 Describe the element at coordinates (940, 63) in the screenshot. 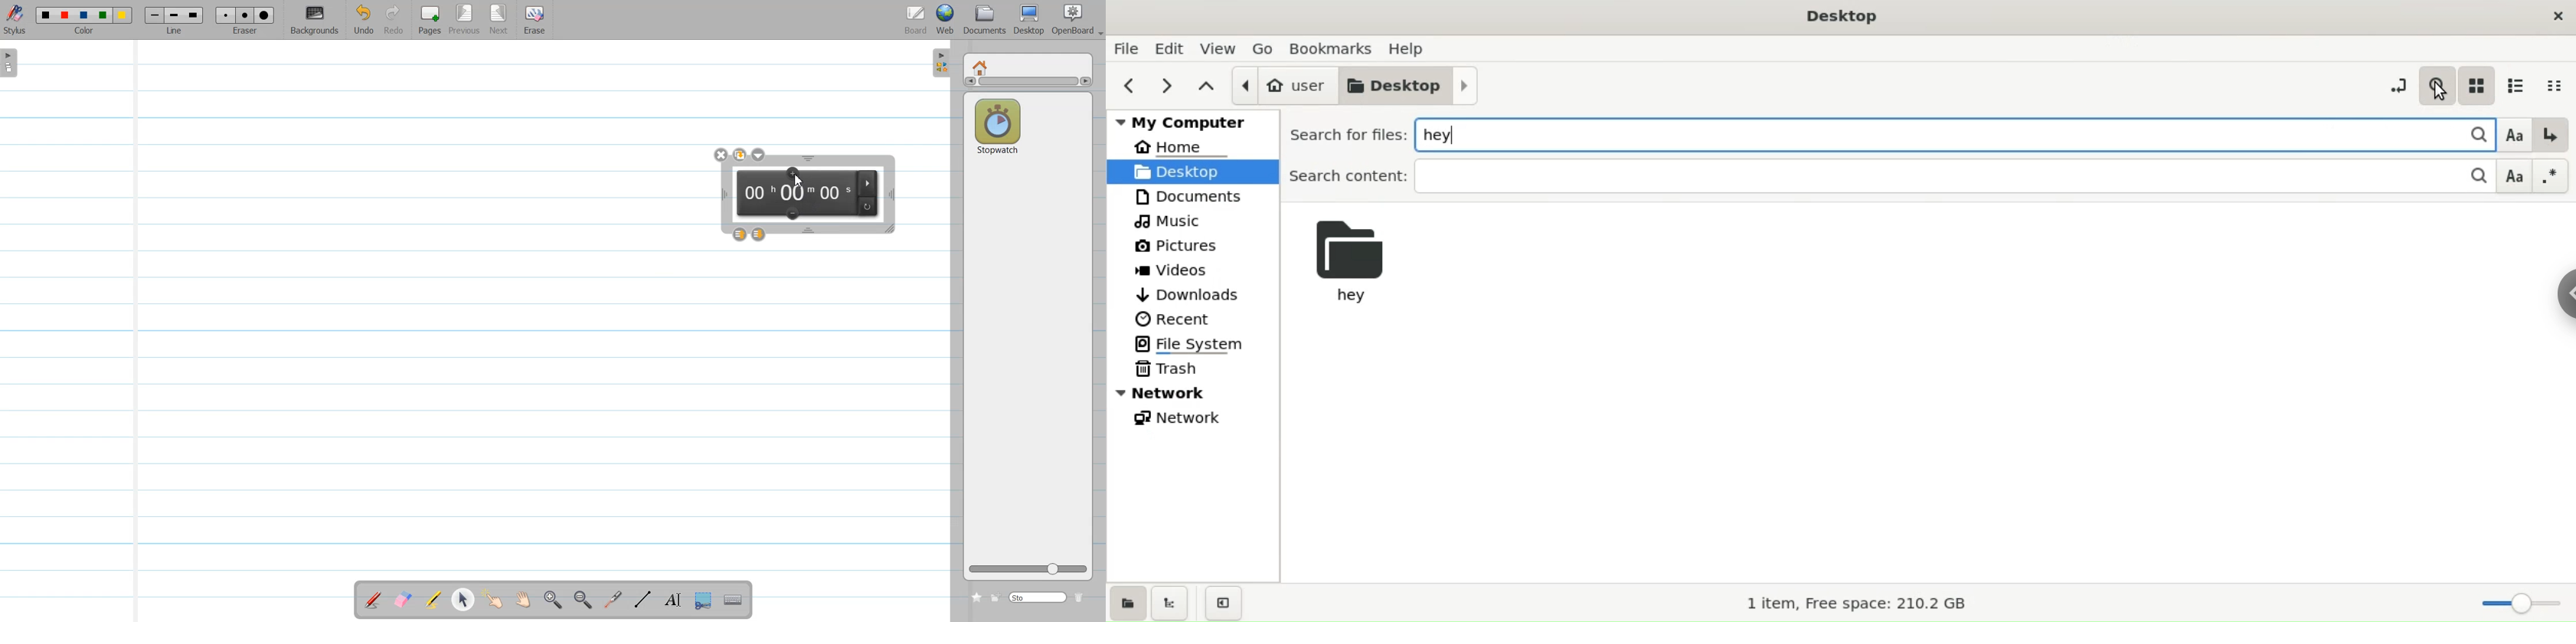

I see `Sidebar` at that location.